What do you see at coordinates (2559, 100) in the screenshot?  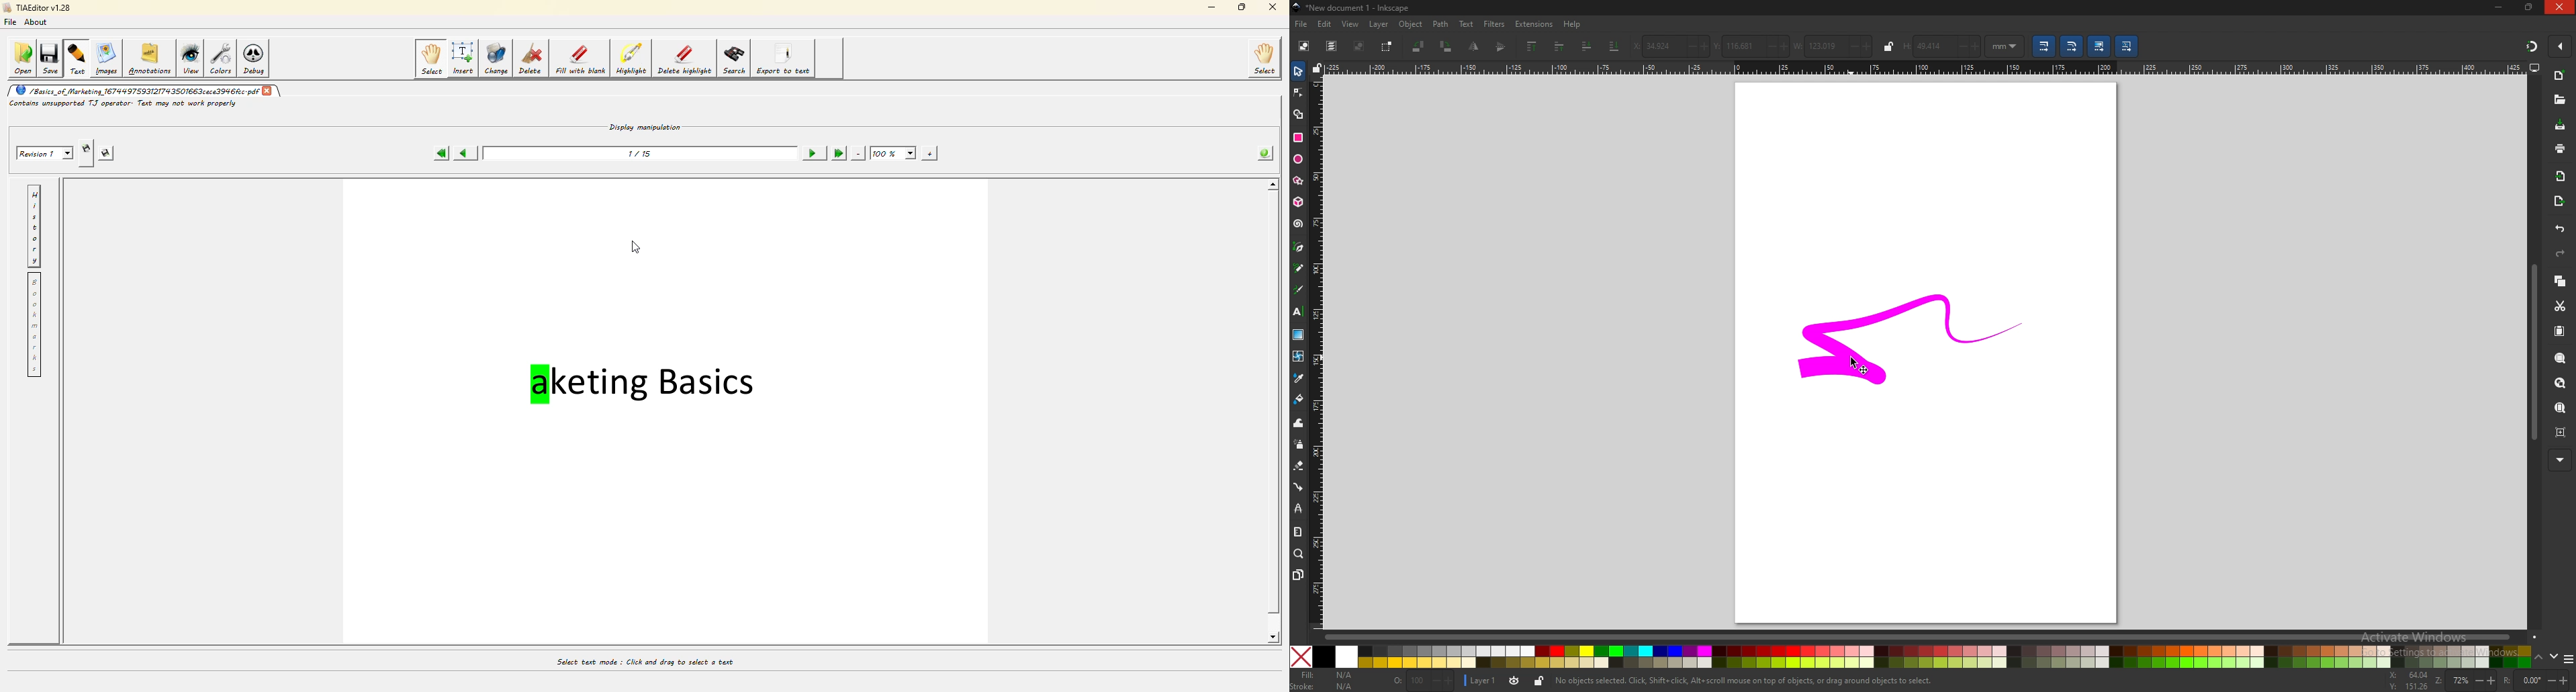 I see `open` at bounding box center [2559, 100].